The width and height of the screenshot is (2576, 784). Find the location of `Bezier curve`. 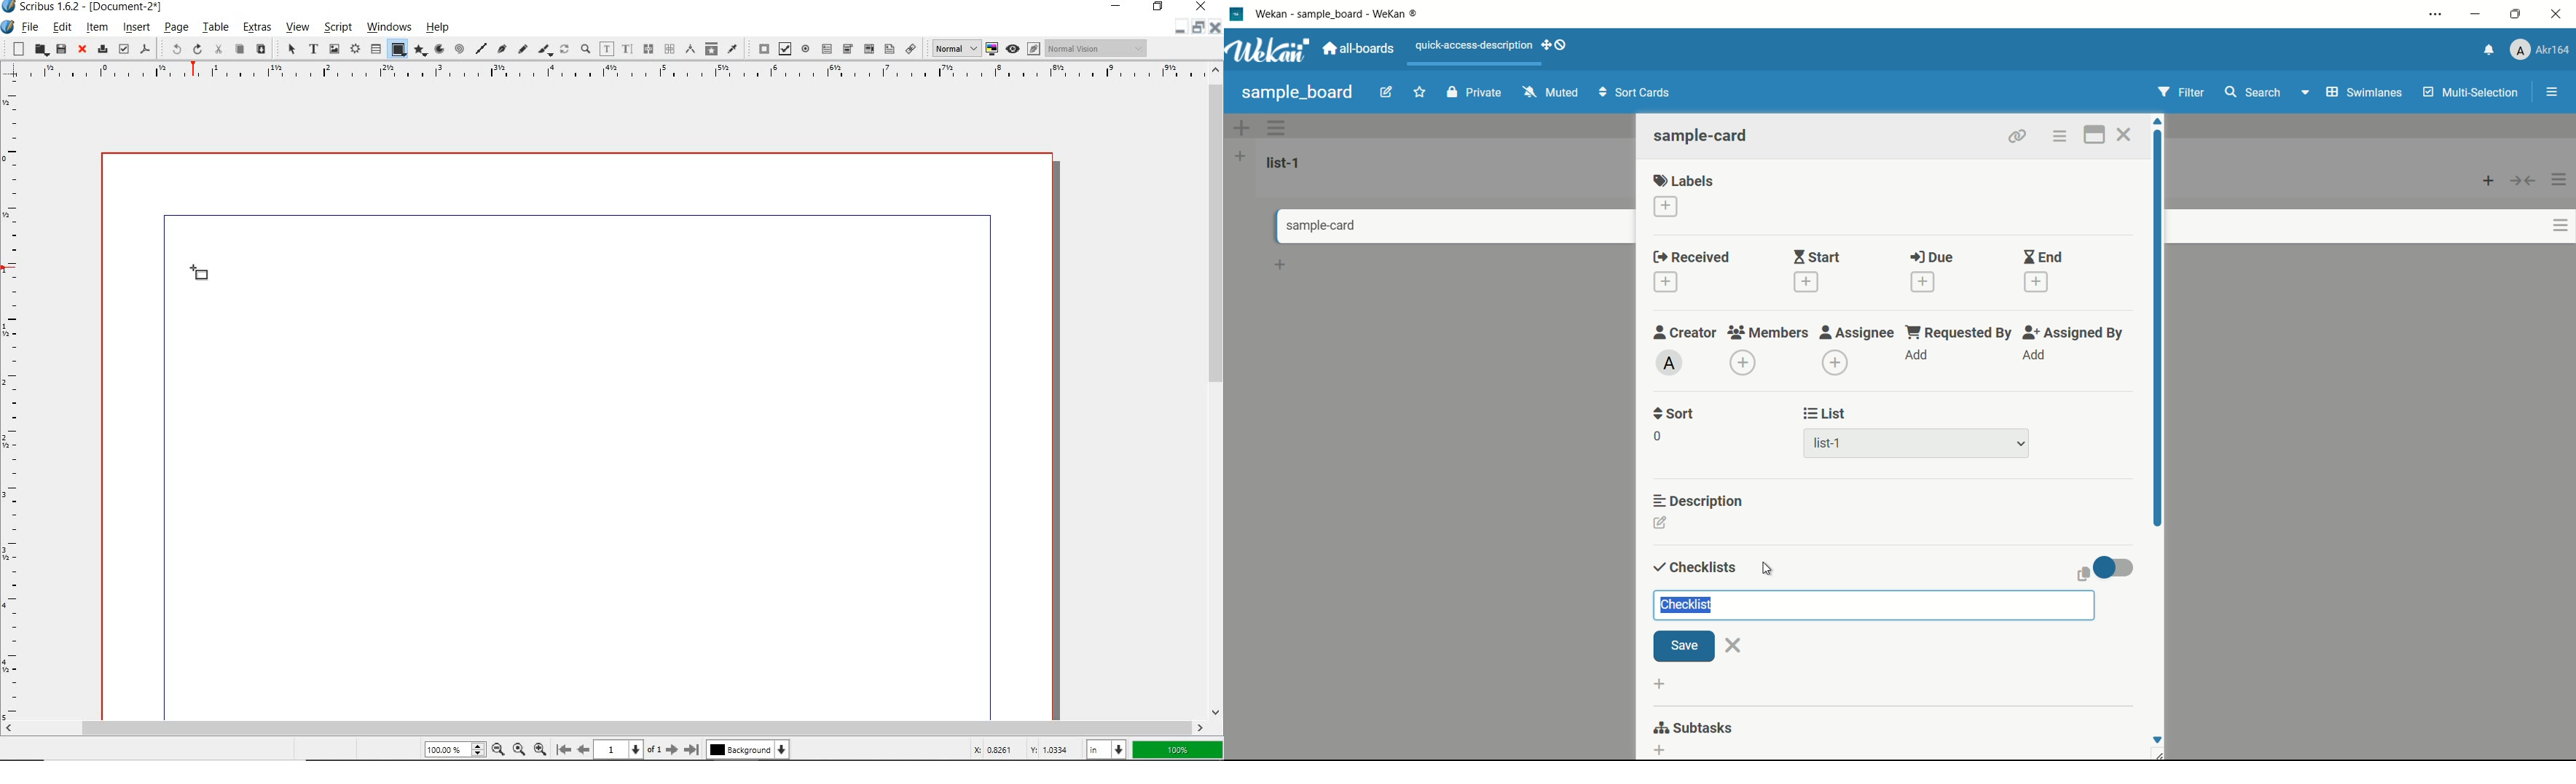

Bezier curve is located at coordinates (503, 50).